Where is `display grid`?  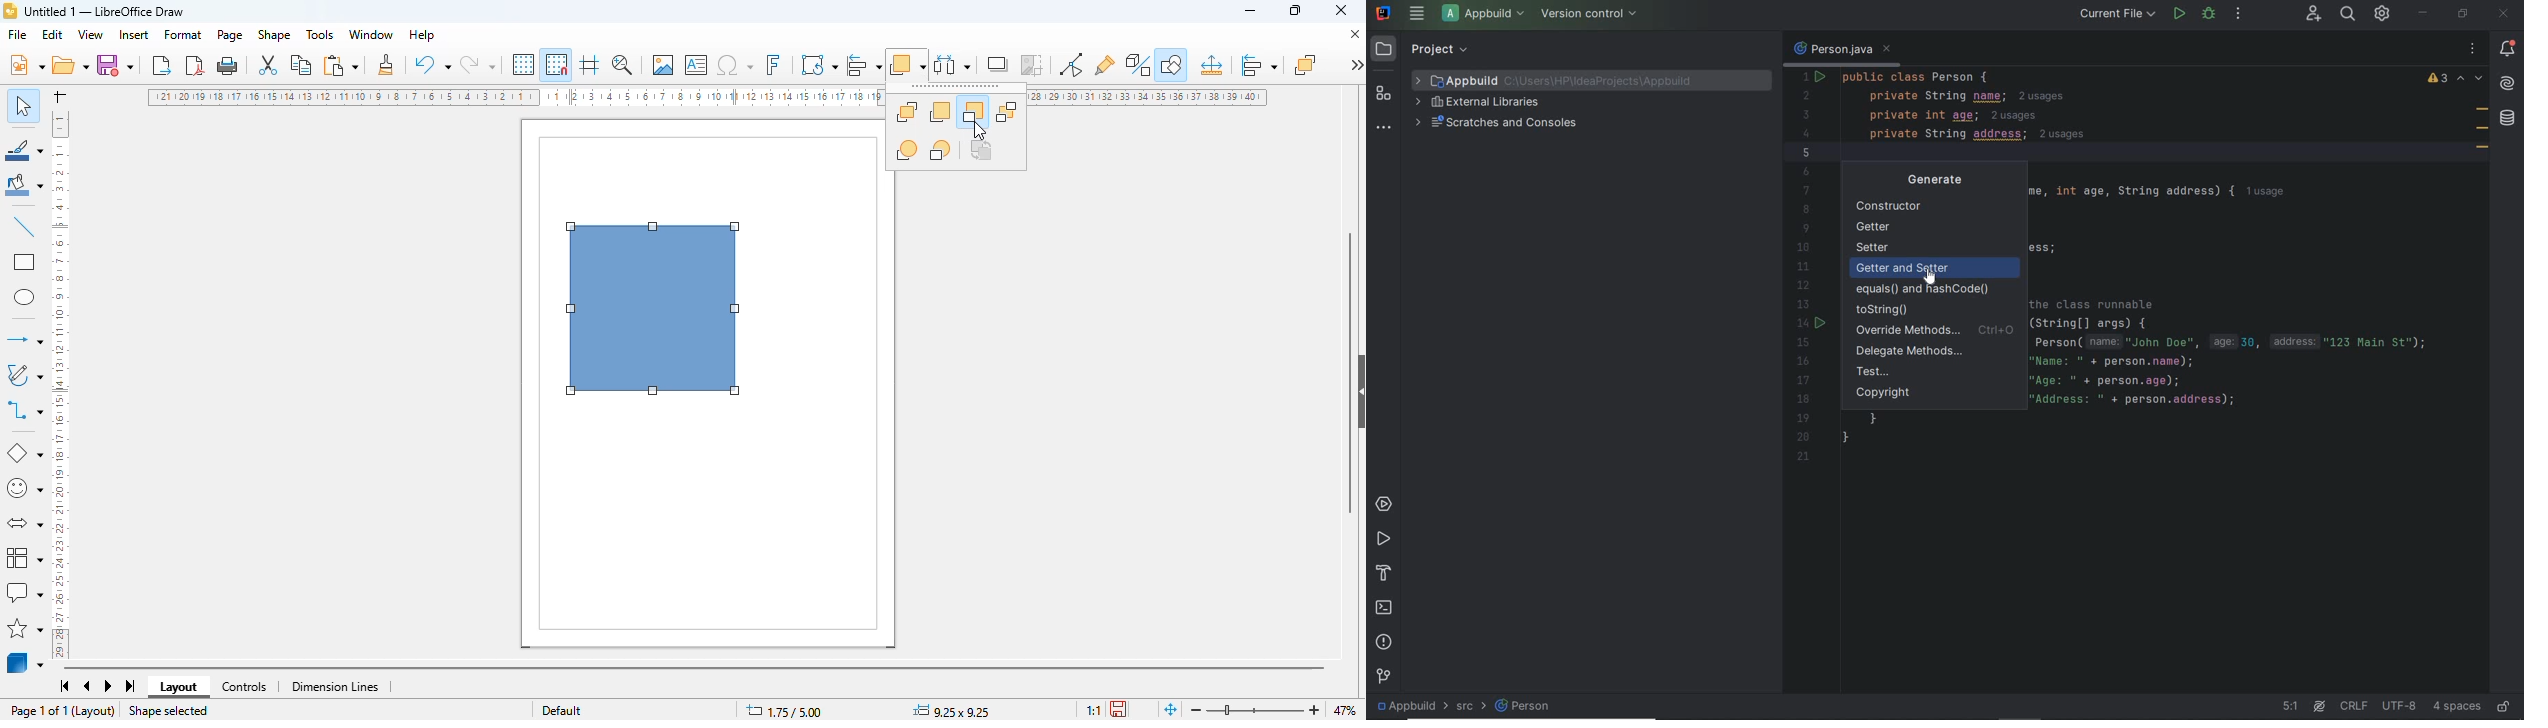 display grid is located at coordinates (524, 64).